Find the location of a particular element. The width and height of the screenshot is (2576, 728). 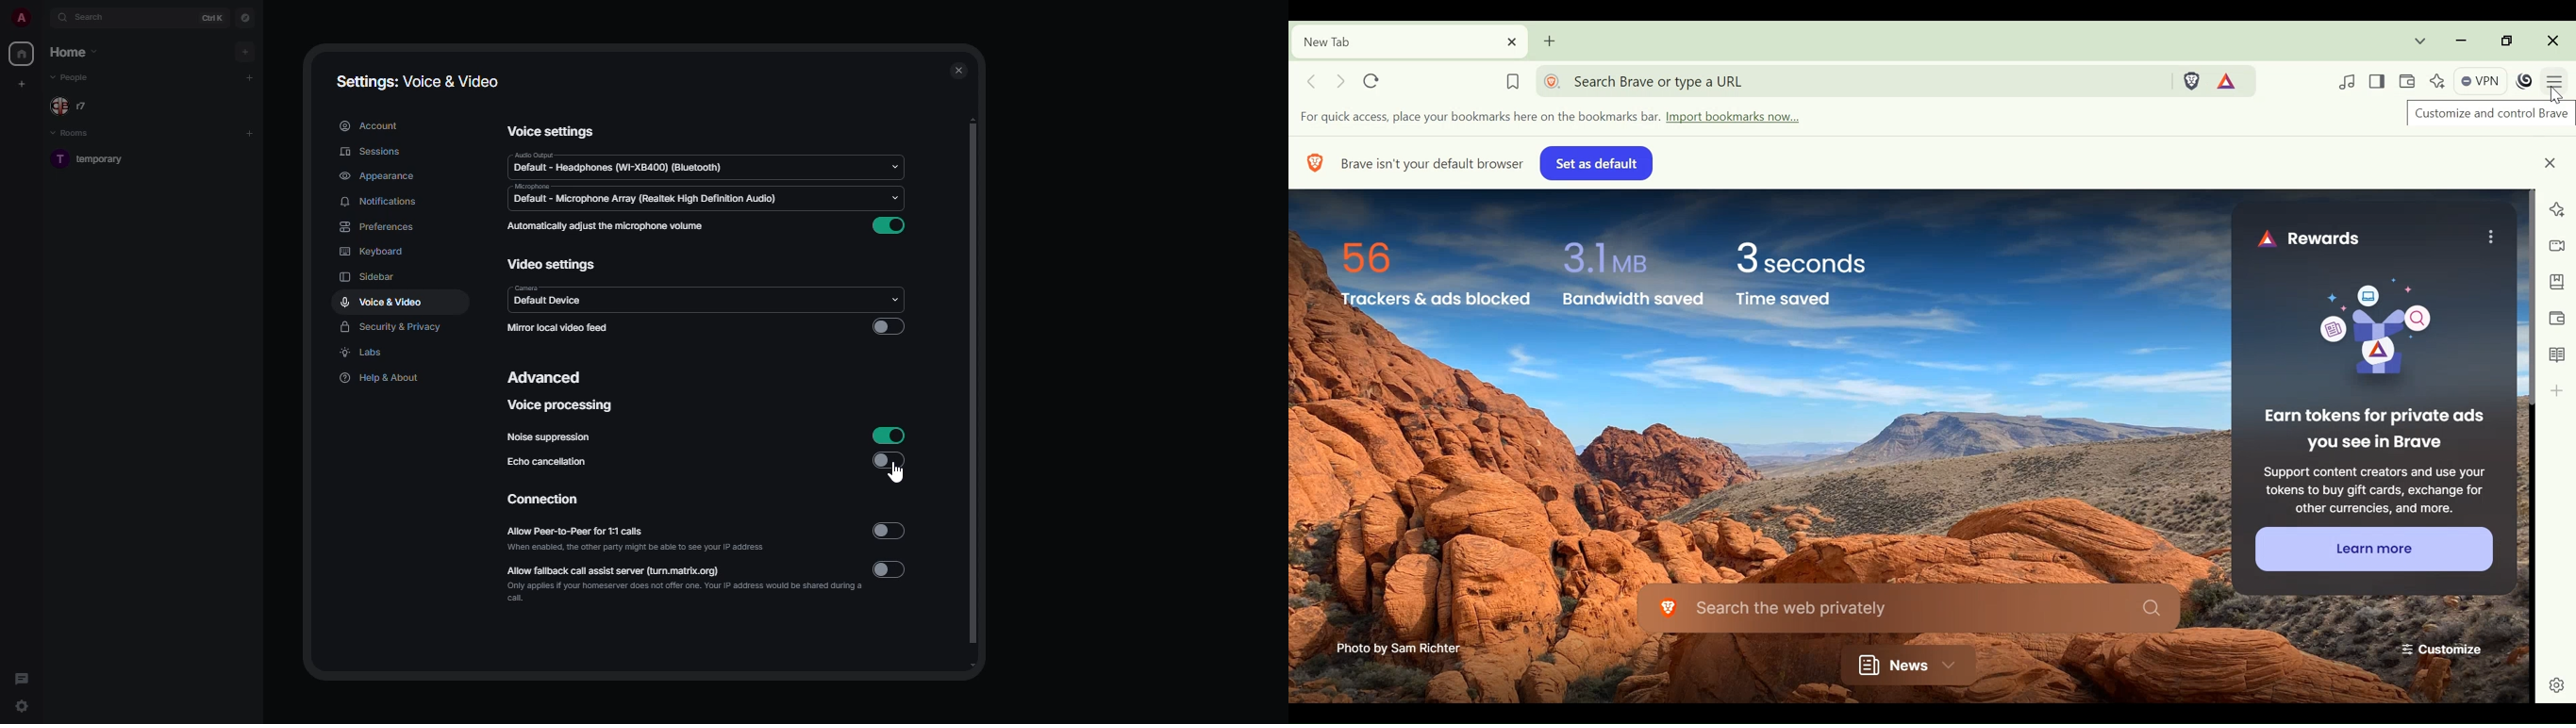

people is located at coordinates (73, 107).